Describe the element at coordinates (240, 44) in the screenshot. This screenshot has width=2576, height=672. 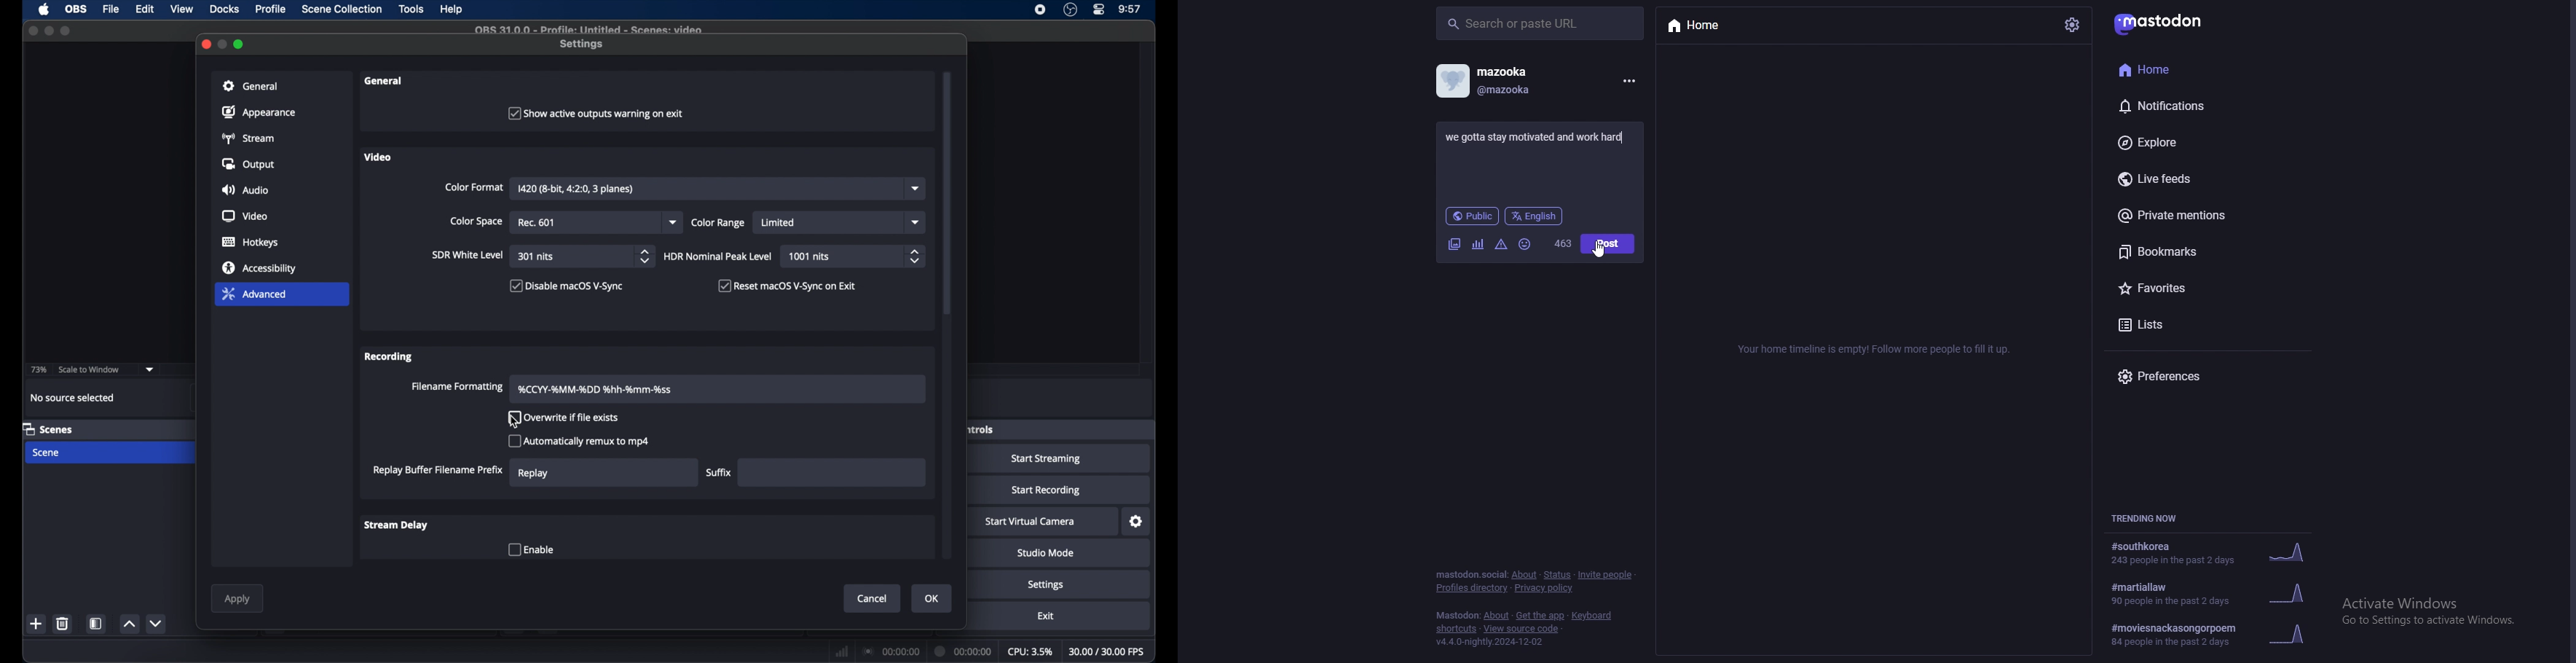
I see `maximize` at that location.